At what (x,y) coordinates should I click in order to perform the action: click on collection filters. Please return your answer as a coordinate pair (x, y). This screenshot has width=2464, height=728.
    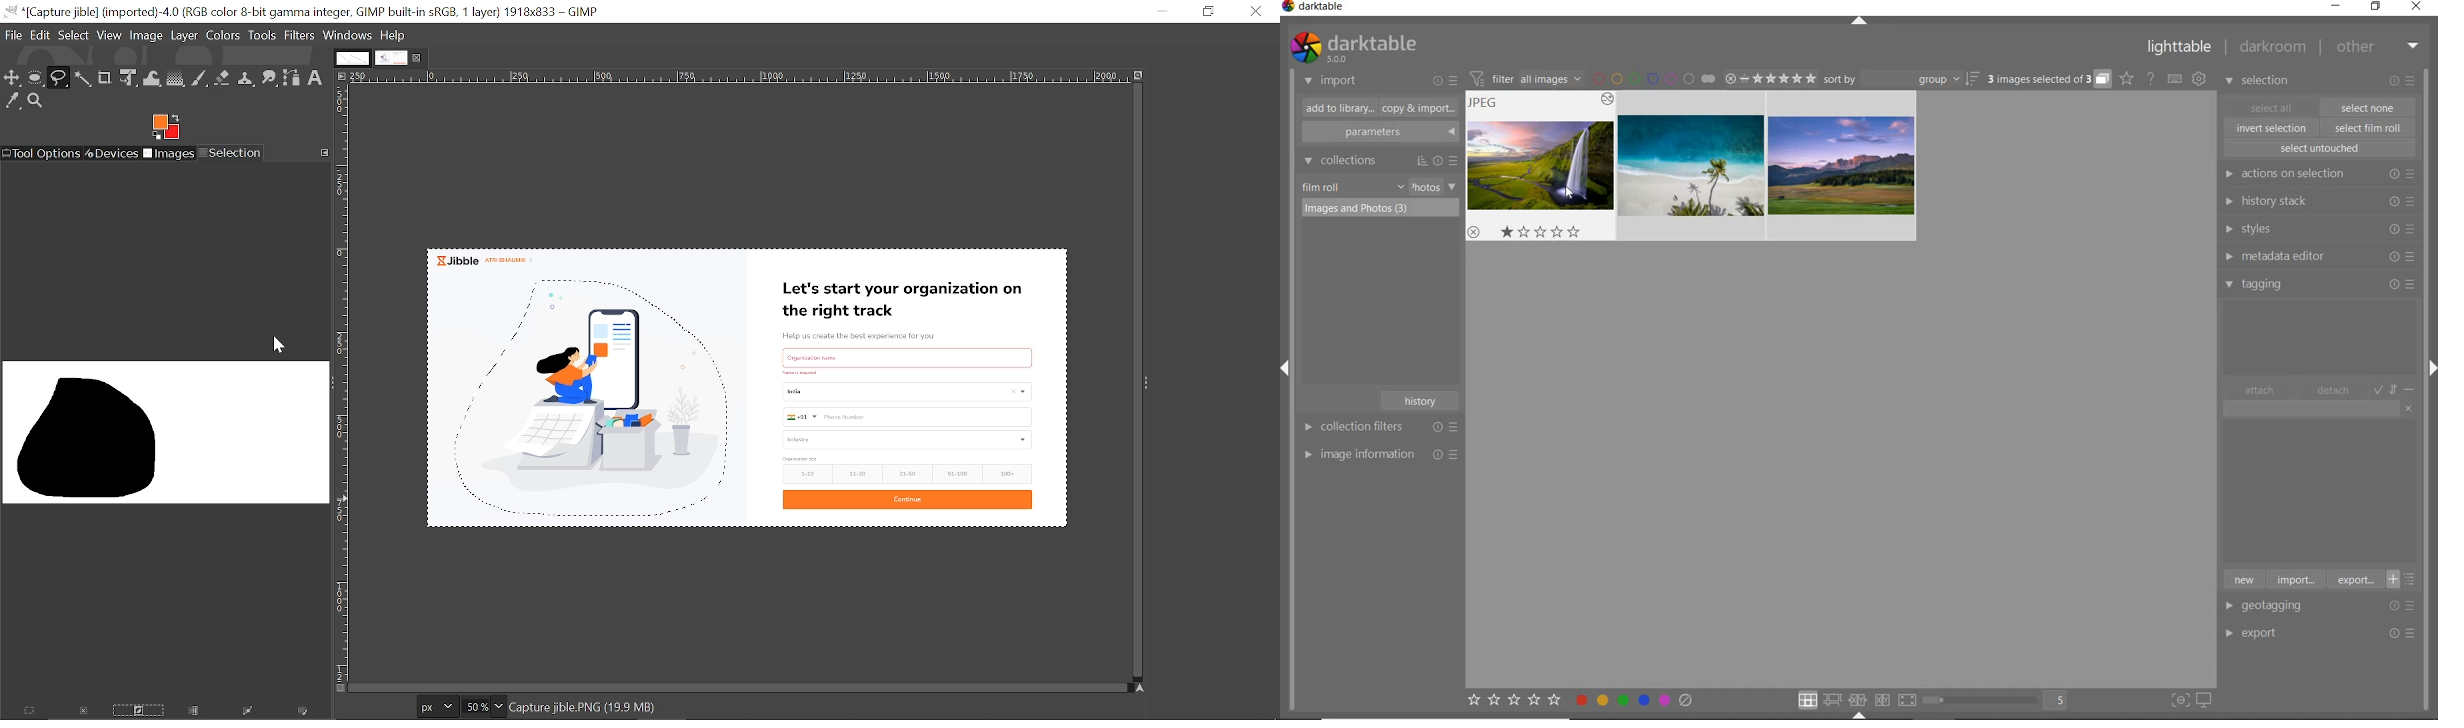
    Looking at the image, I should click on (1379, 426).